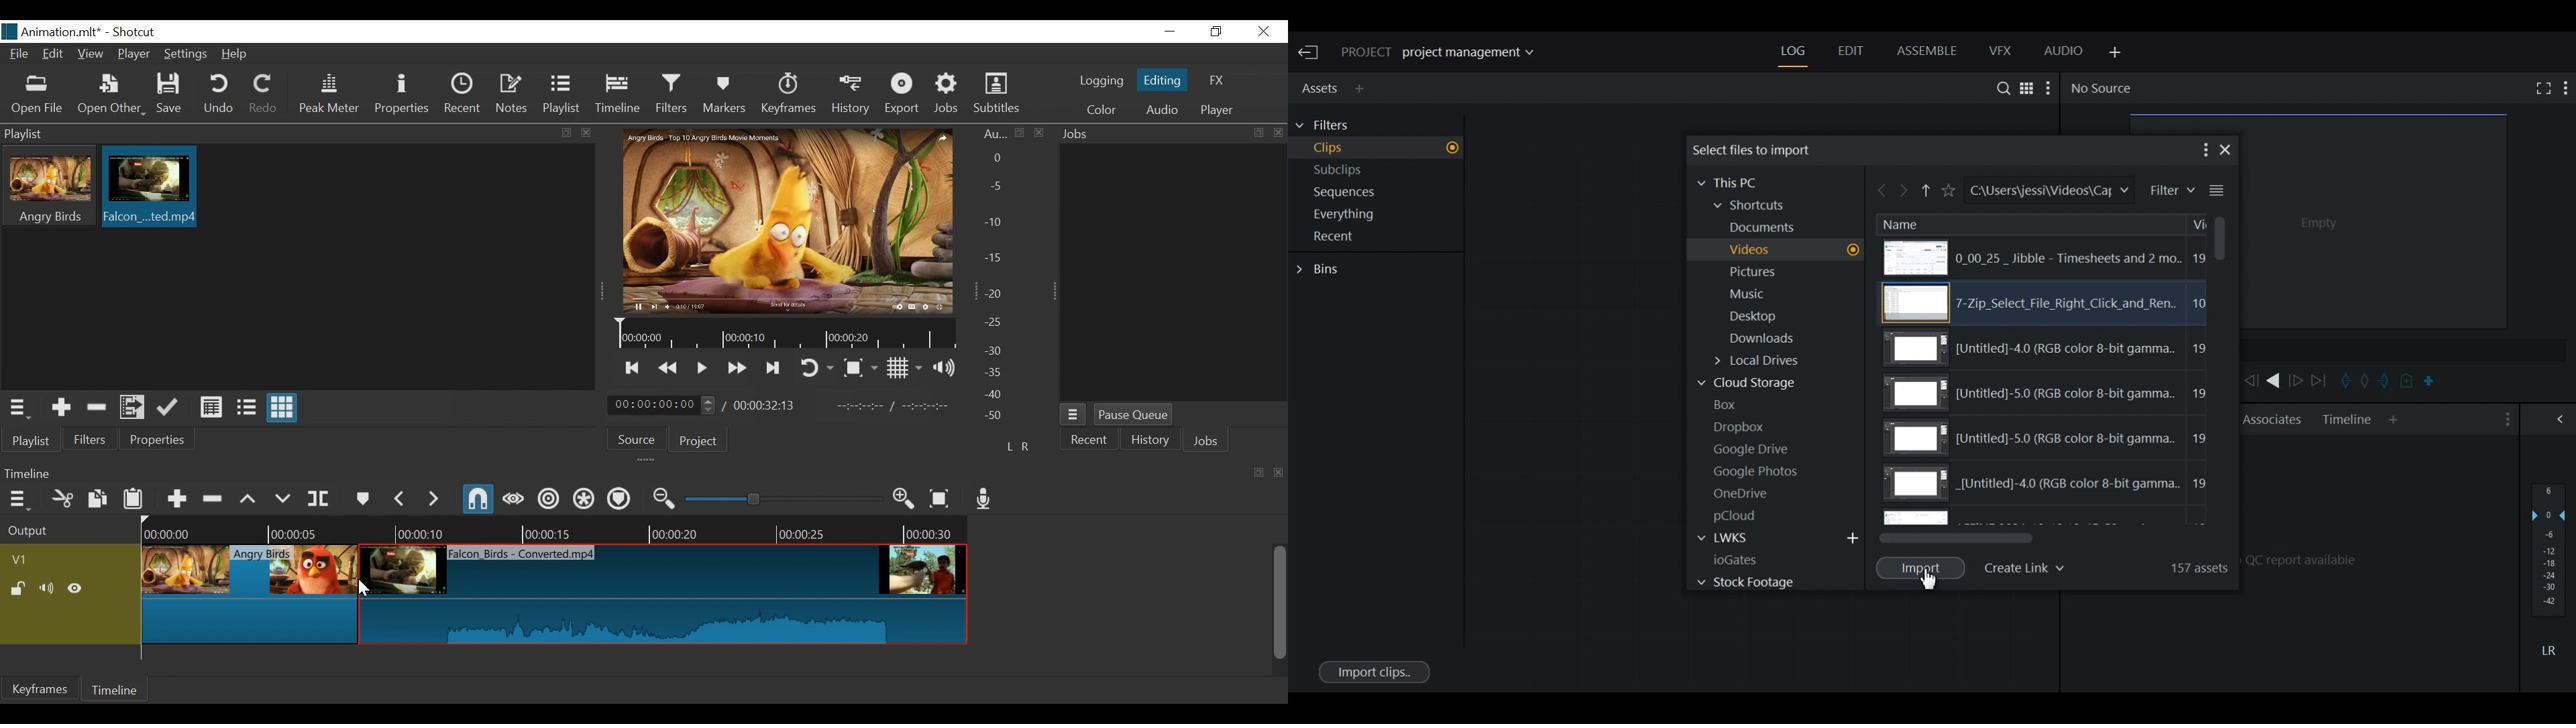 The width and height of the screenshot is (2576, 728). What do you see at coordinates (63, 34) in the screenshot?
I see `Project Name` at bounding box center [63, 34].